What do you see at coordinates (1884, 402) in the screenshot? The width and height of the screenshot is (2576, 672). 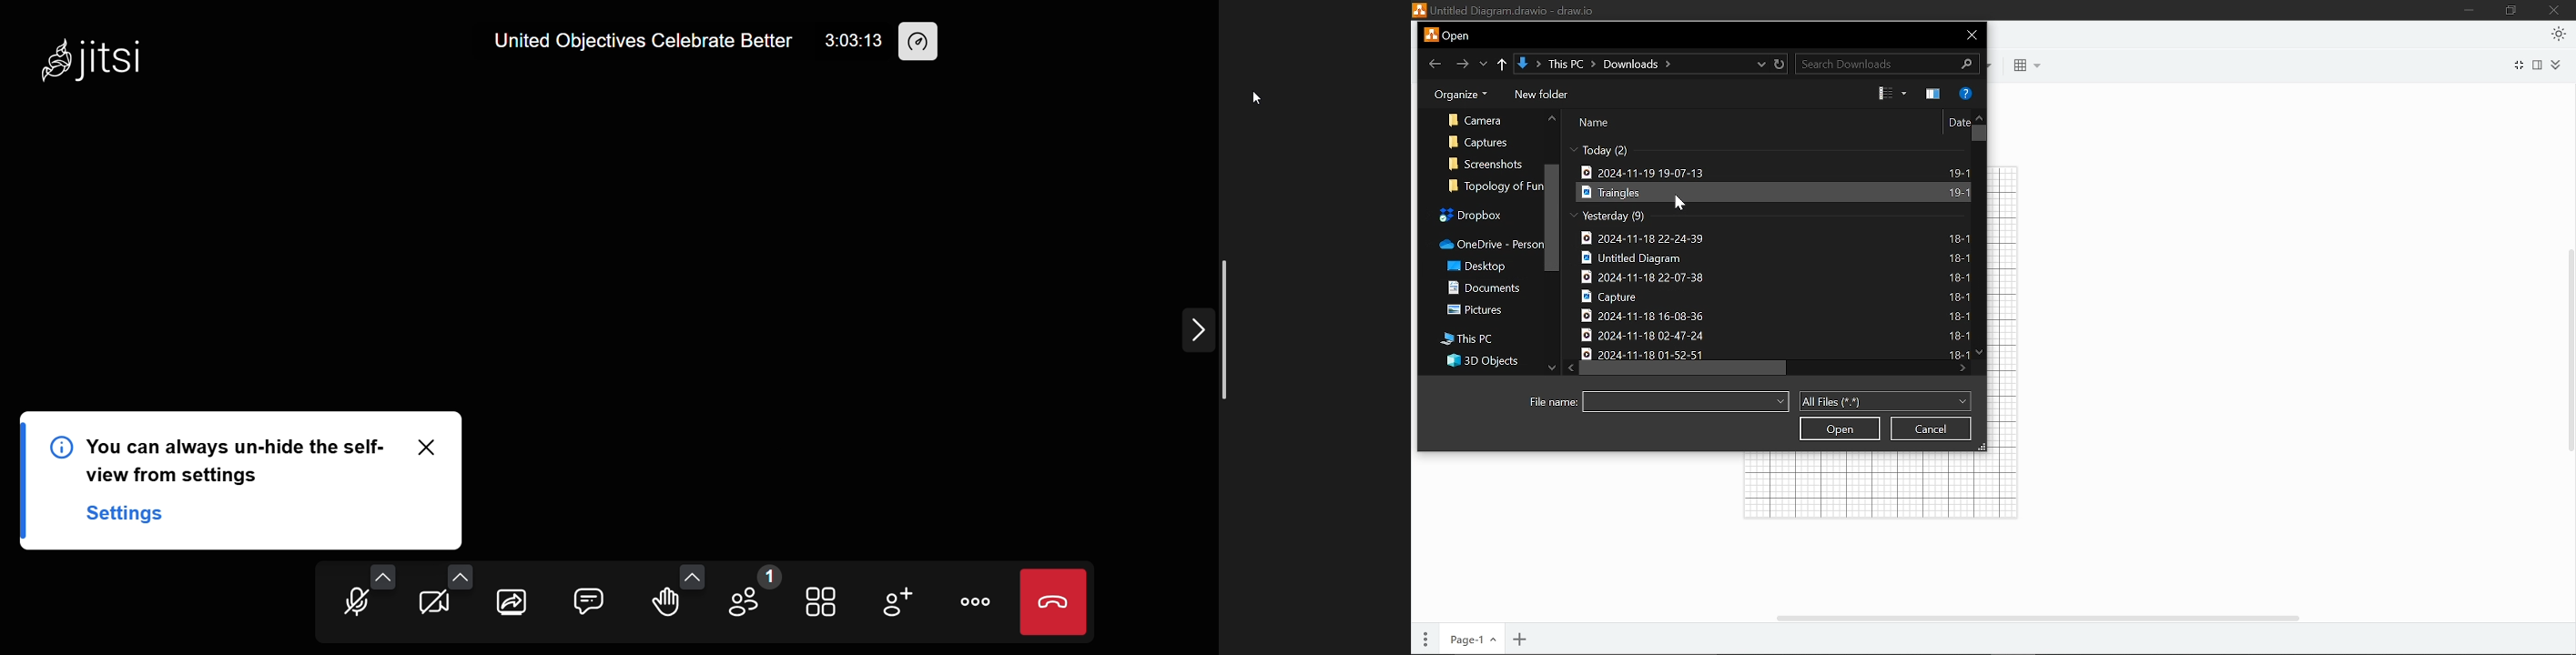 I see `All files` at bounding box center [1884, 402].